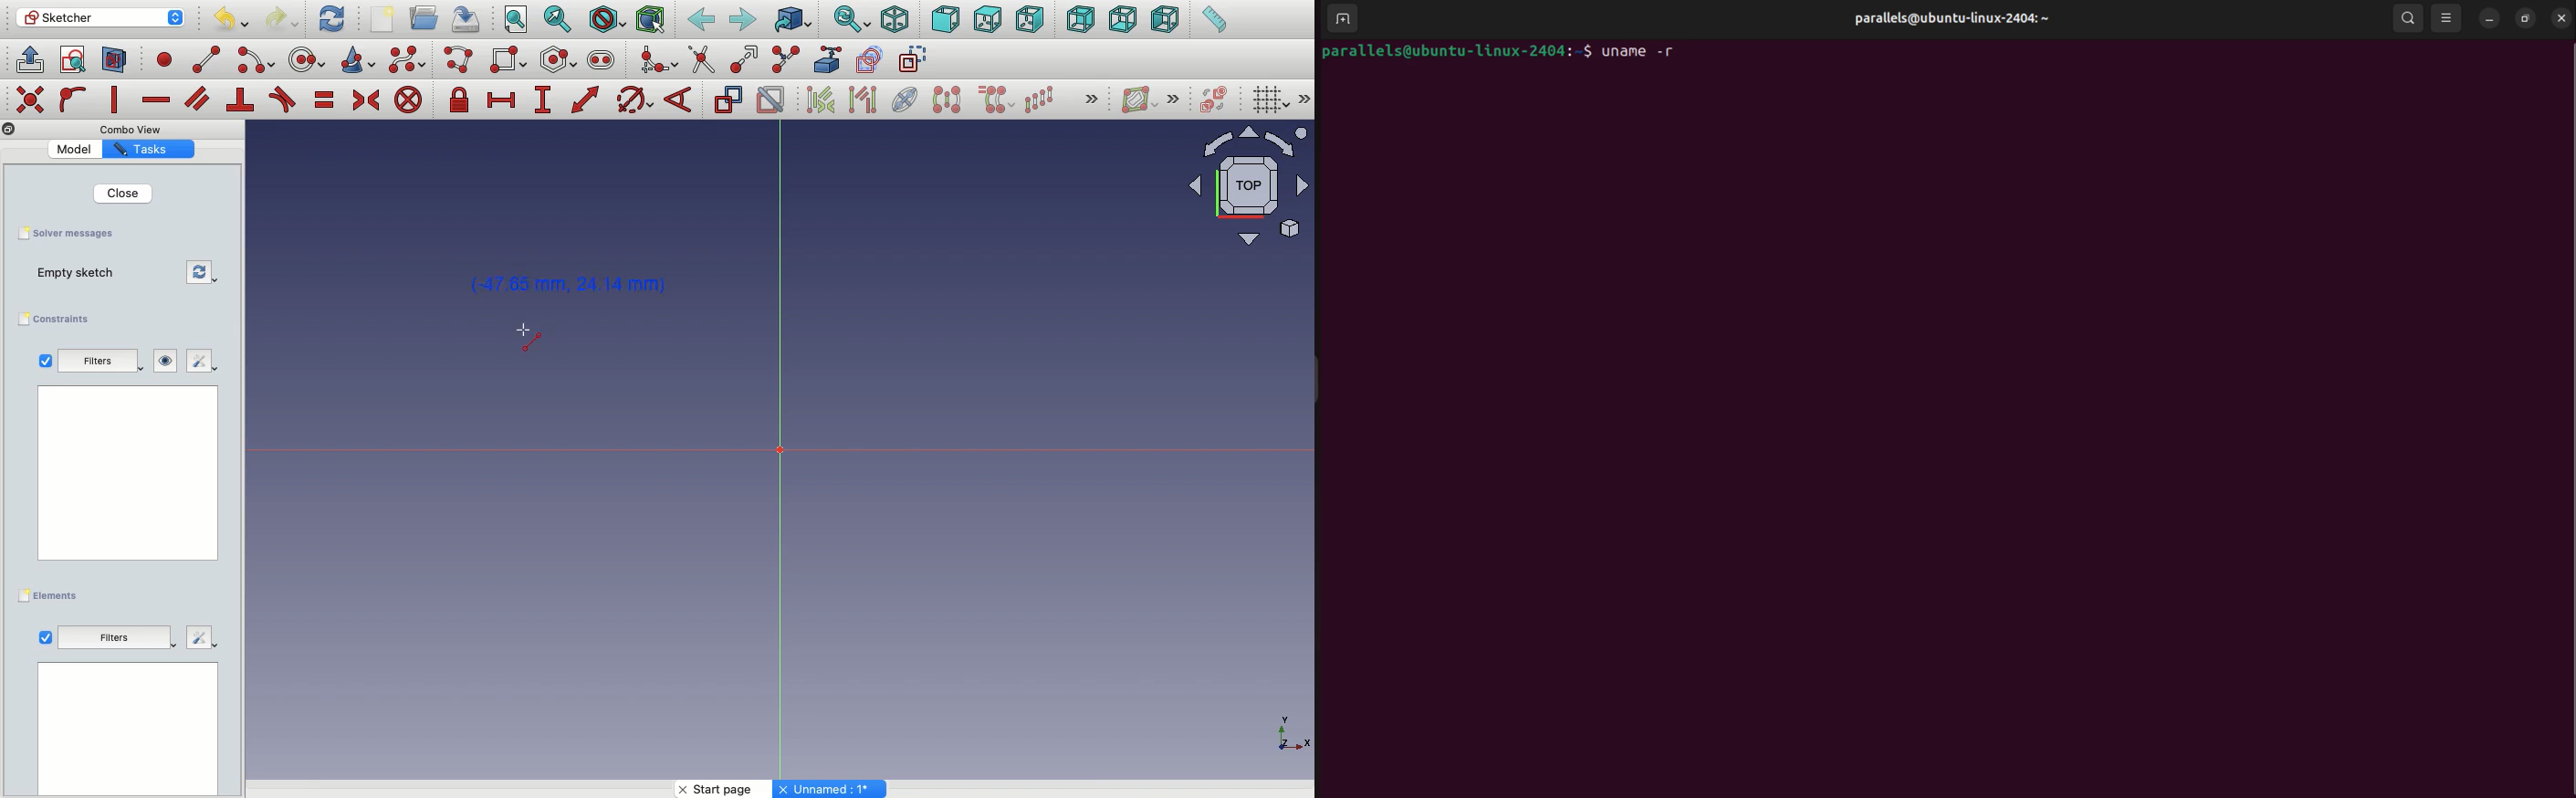 This screenshot has height=812, width=2576. What do you see at coordinates (148, 151) in the screenshot?
I see `Property ` at bounding box center [148, 151].